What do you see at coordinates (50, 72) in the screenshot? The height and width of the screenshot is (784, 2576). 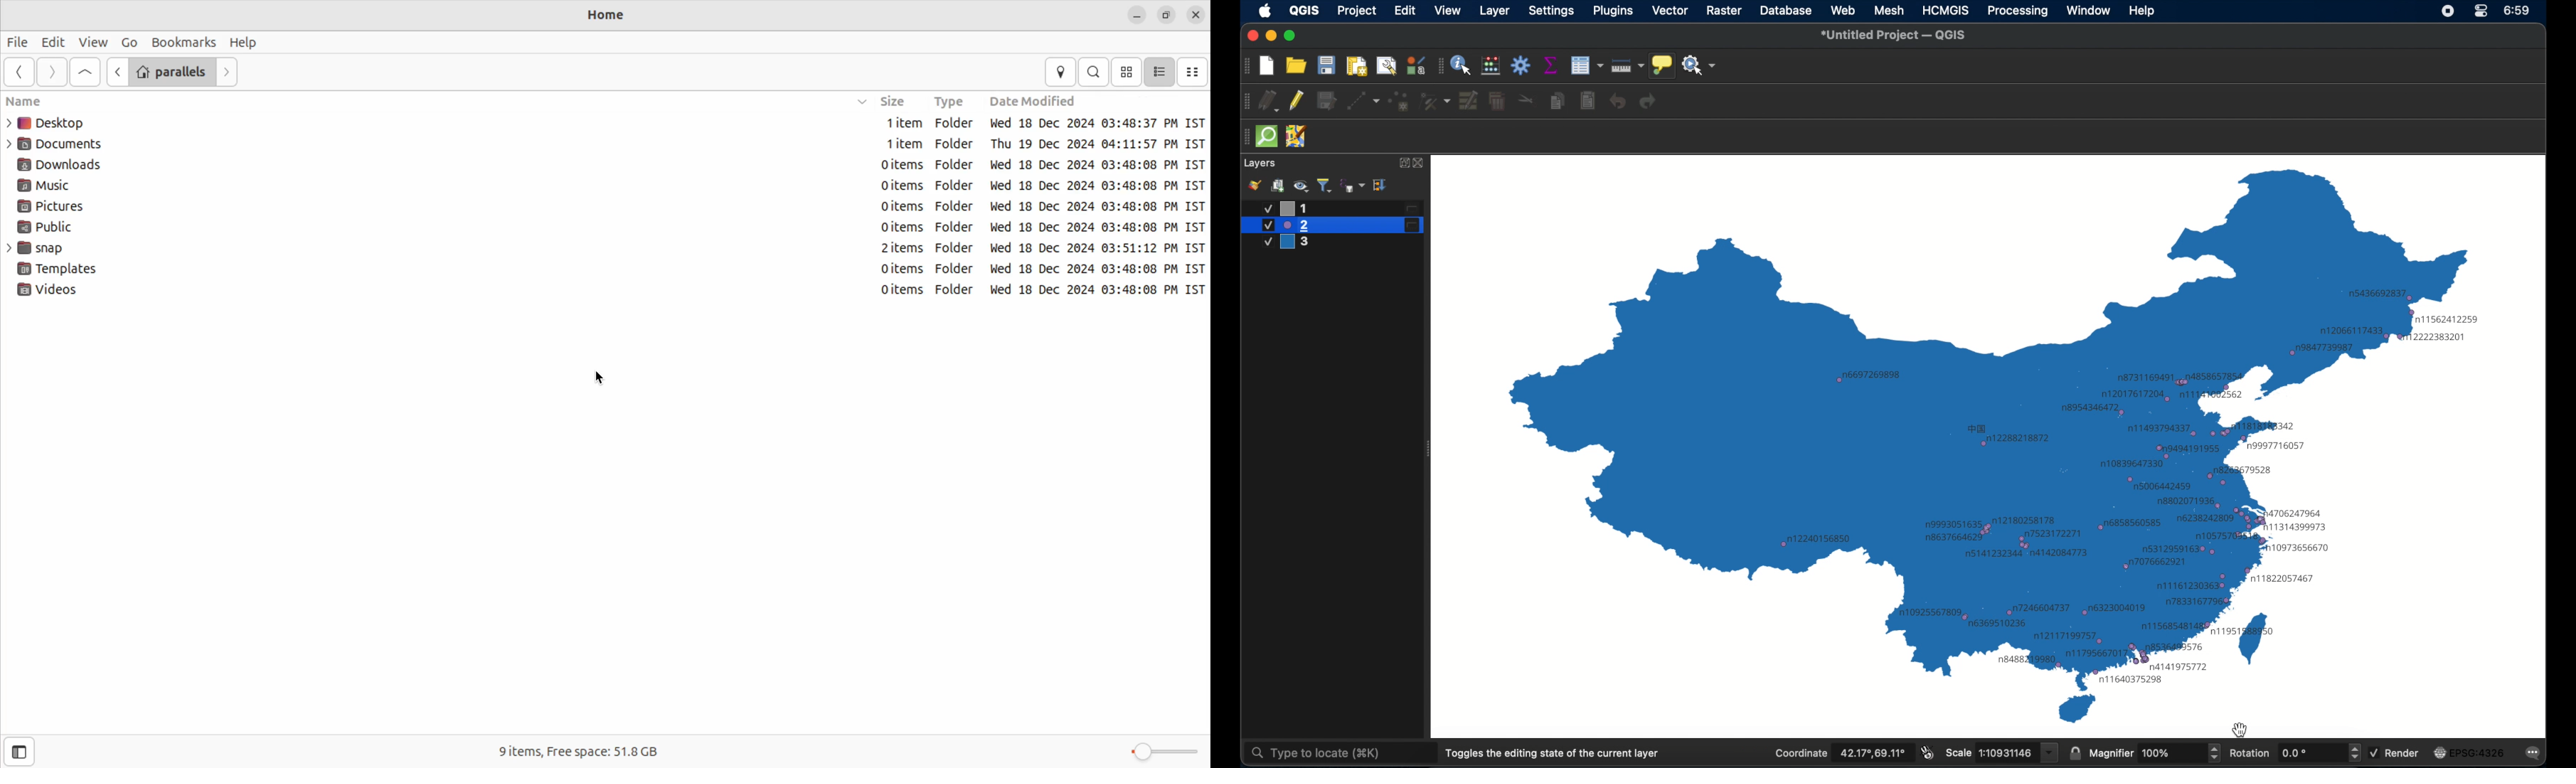 I see `Go next` at bounding box center [50, 72].